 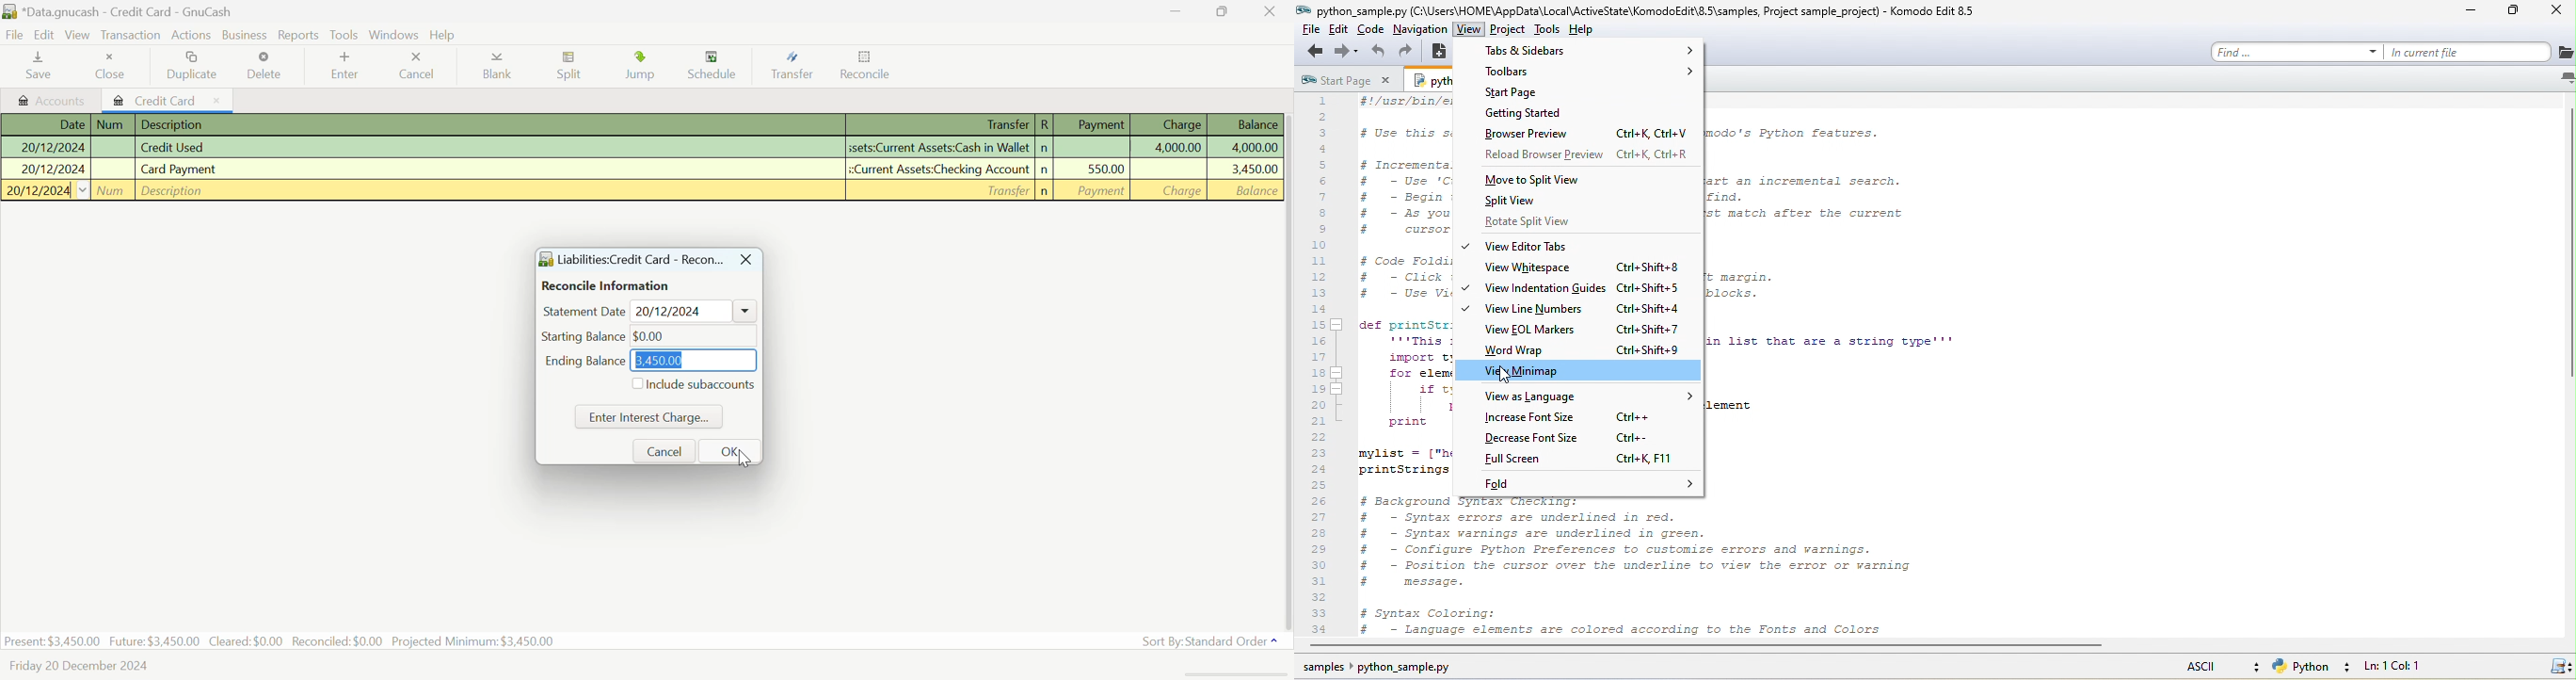 What do you see at coordinates (299, 34) in the screenshot?
I see `Reports` at bounding box center [299, 34].